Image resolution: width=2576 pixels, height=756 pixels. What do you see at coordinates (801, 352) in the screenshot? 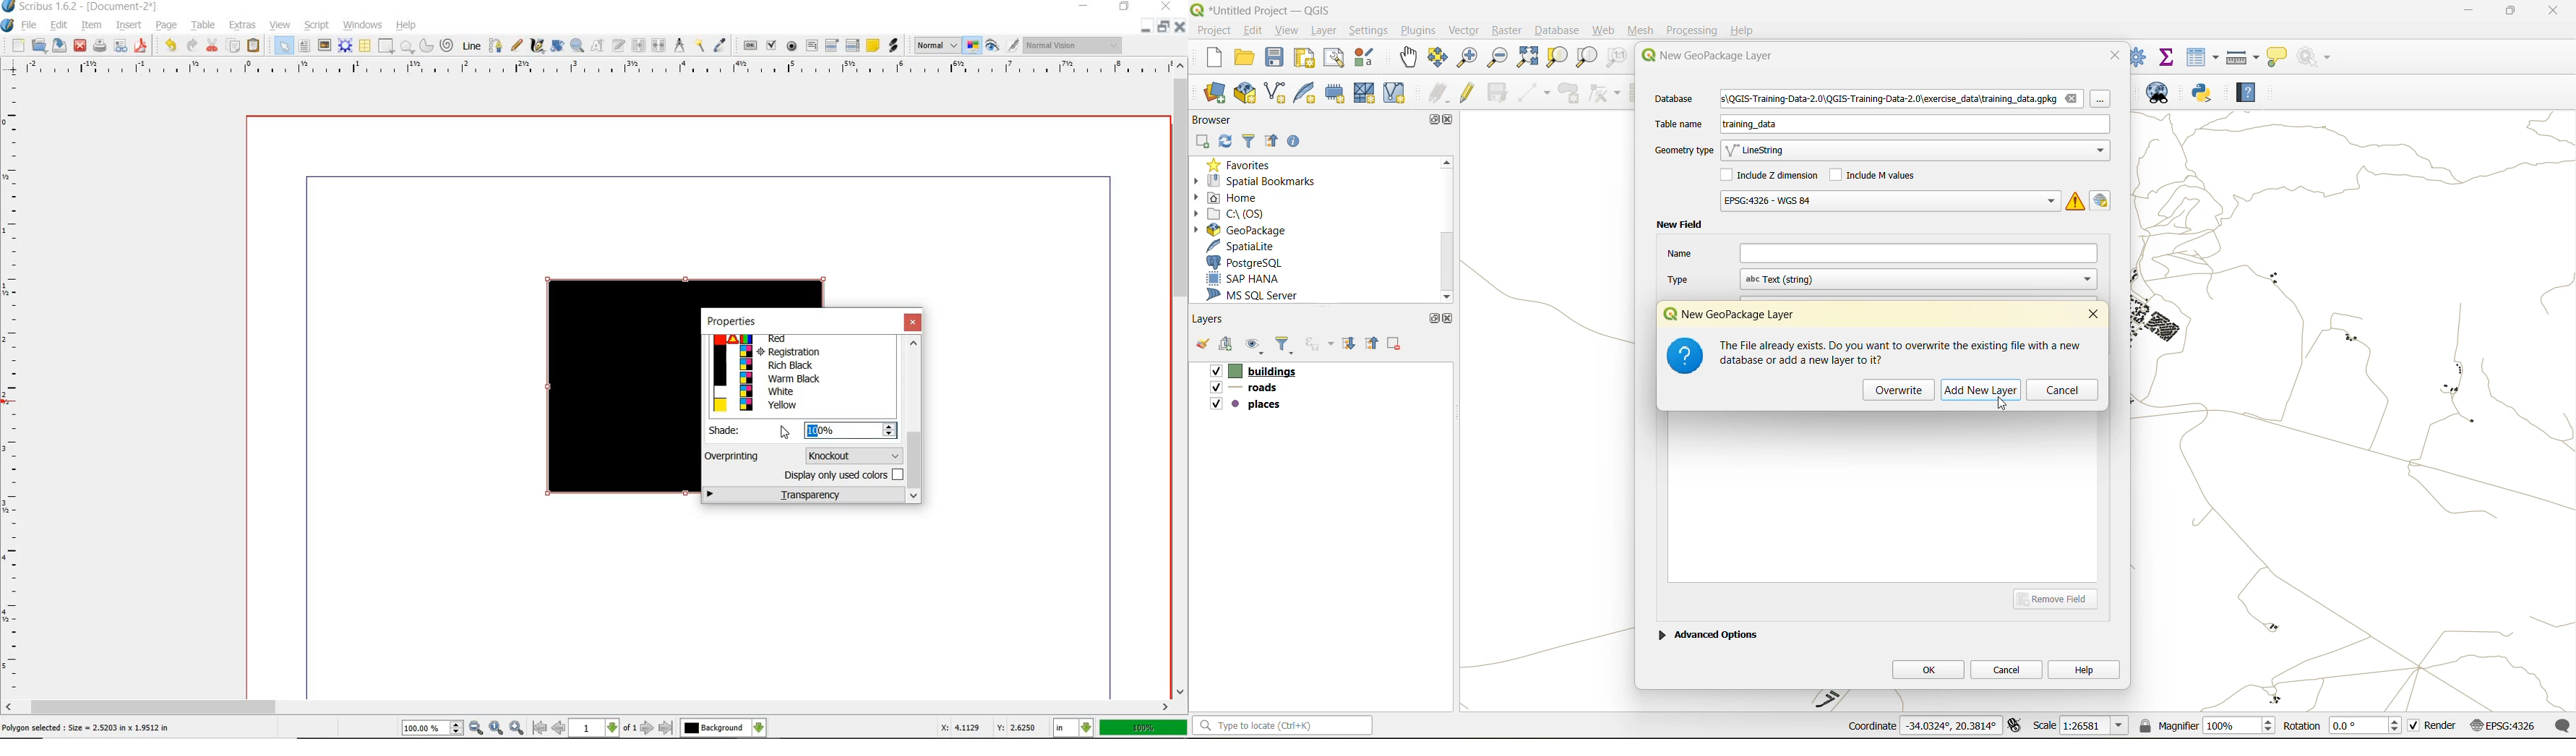
I see `Registration` at bounding box center [801, 352].